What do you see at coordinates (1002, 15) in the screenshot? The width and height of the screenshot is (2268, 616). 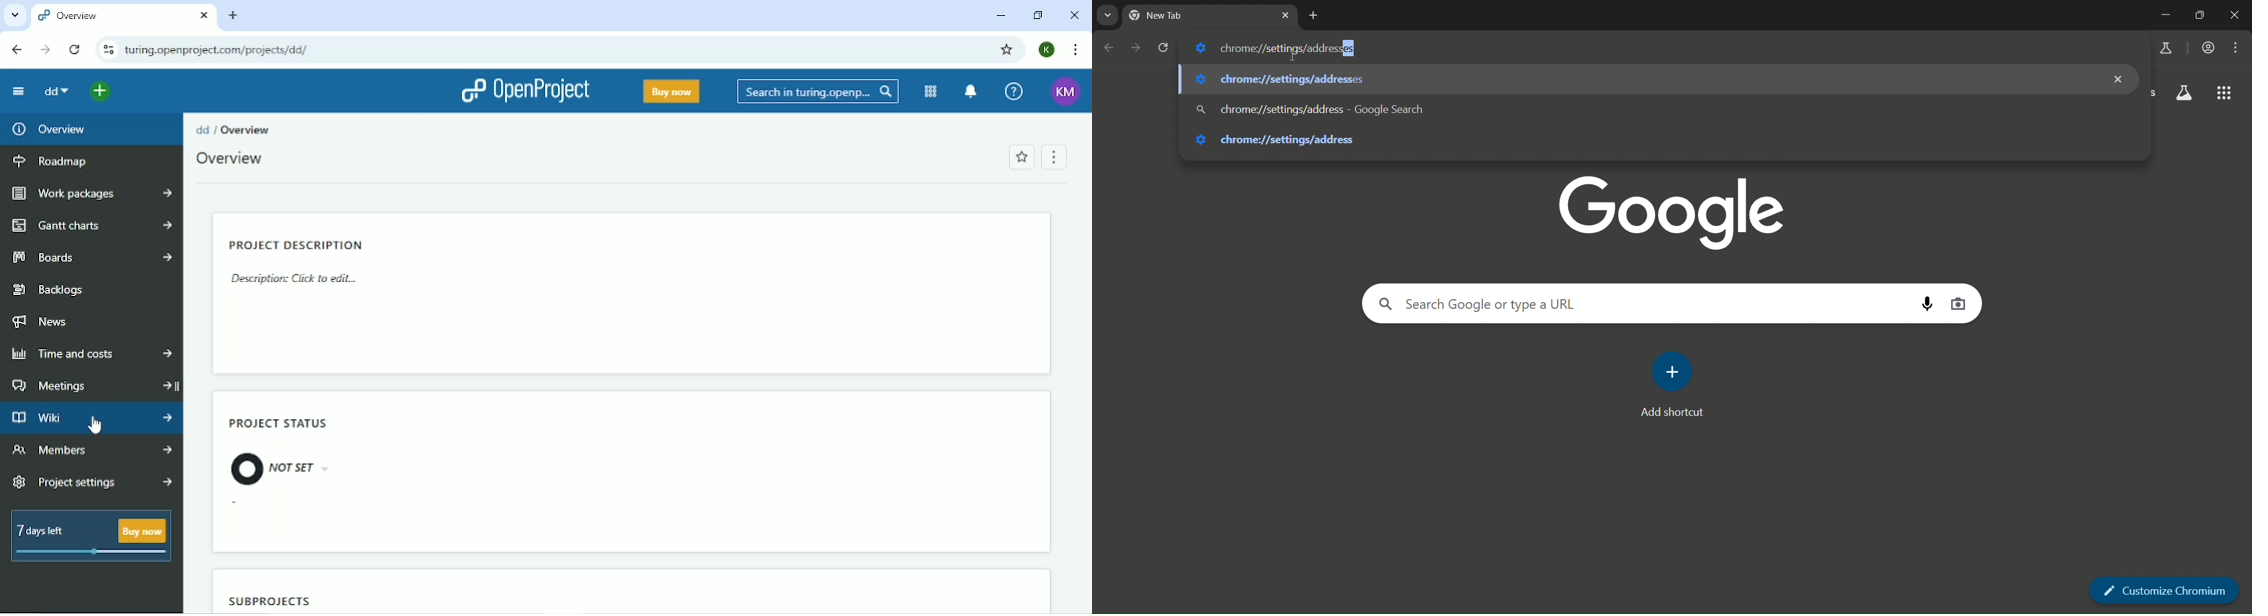 I see `Minimize` at bounding box center [1002, 15].